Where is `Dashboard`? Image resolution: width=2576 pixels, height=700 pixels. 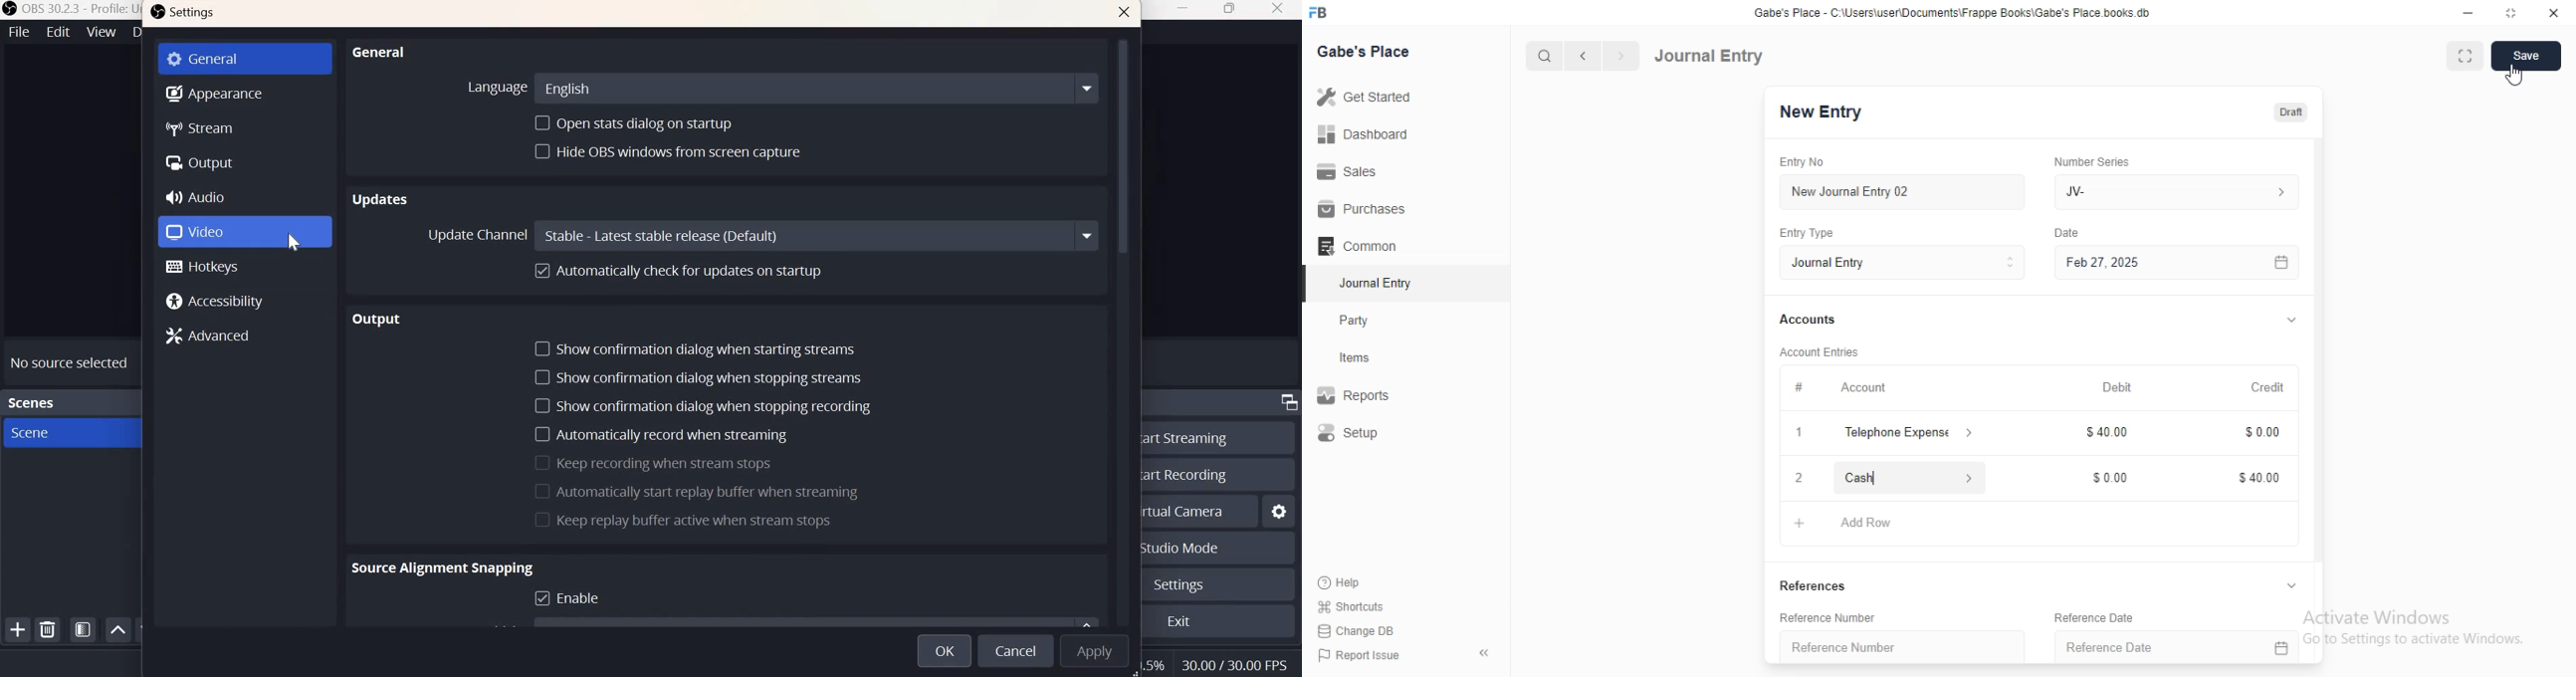
Dashboard is located at coordinates (1364, 134).